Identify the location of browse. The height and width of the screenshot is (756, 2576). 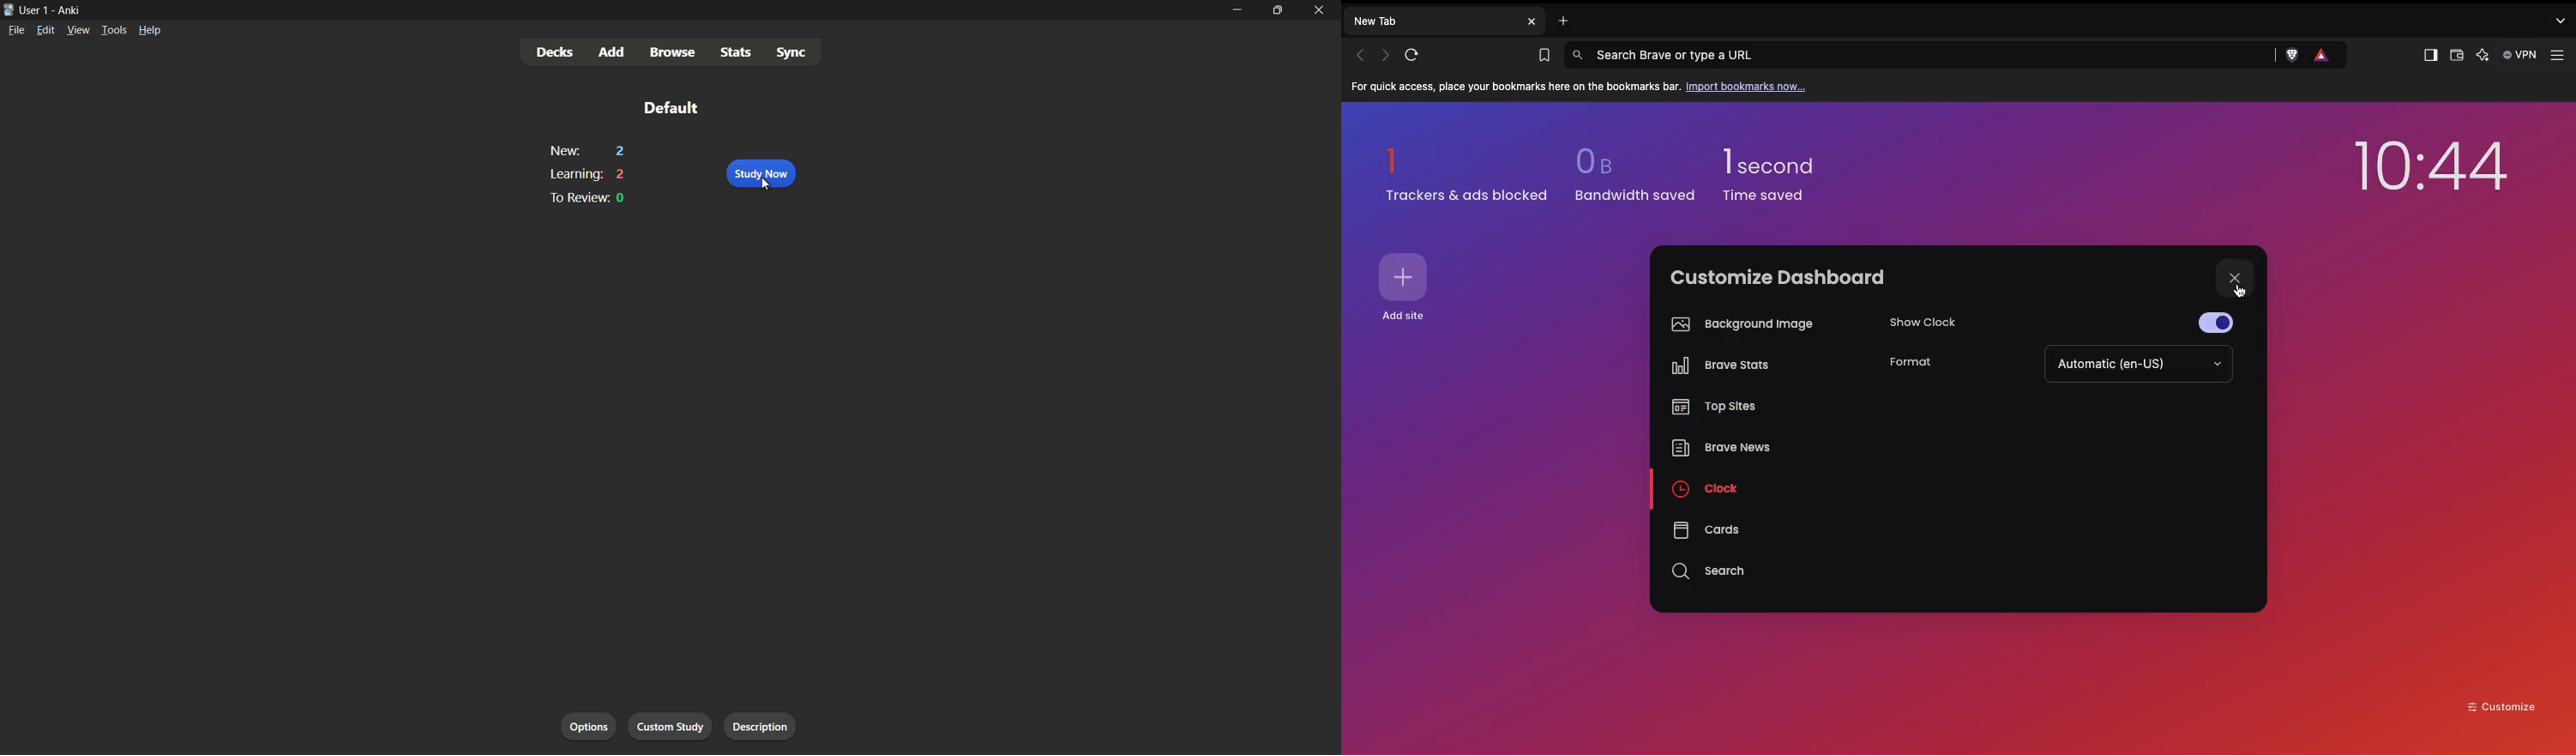
(672, 52).